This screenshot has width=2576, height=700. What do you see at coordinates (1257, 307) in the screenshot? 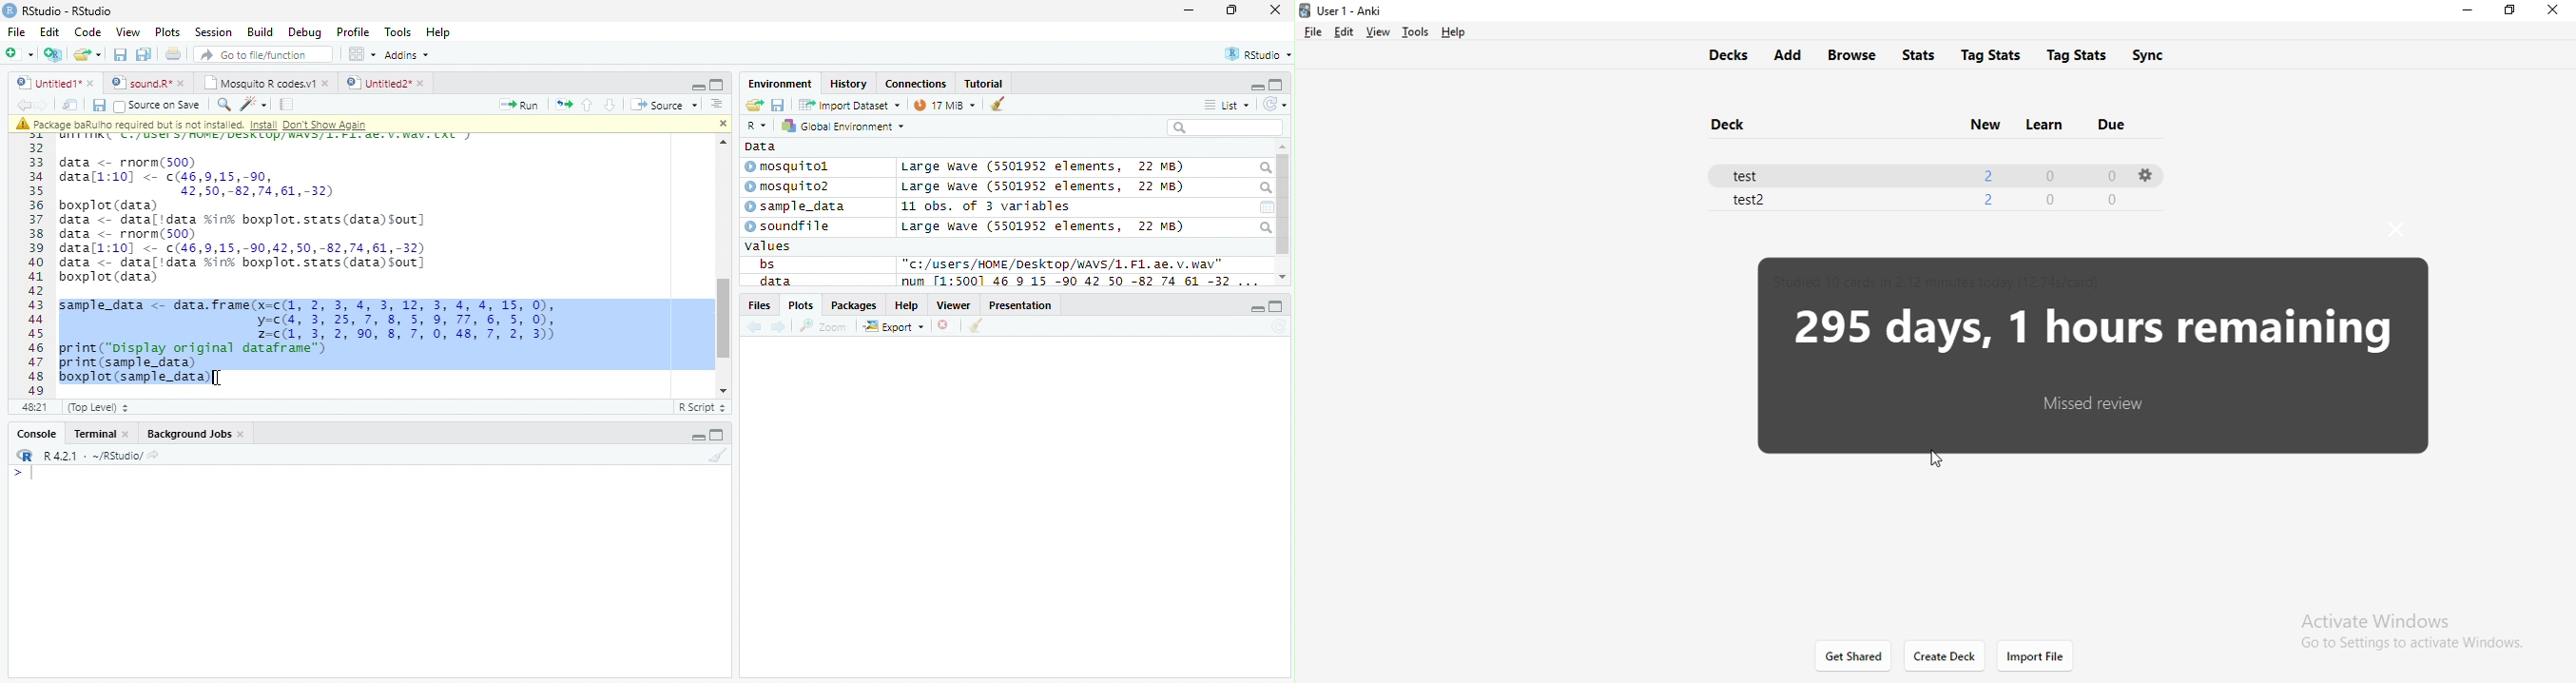
I see `minimize` at bounding box center [1257, 307].